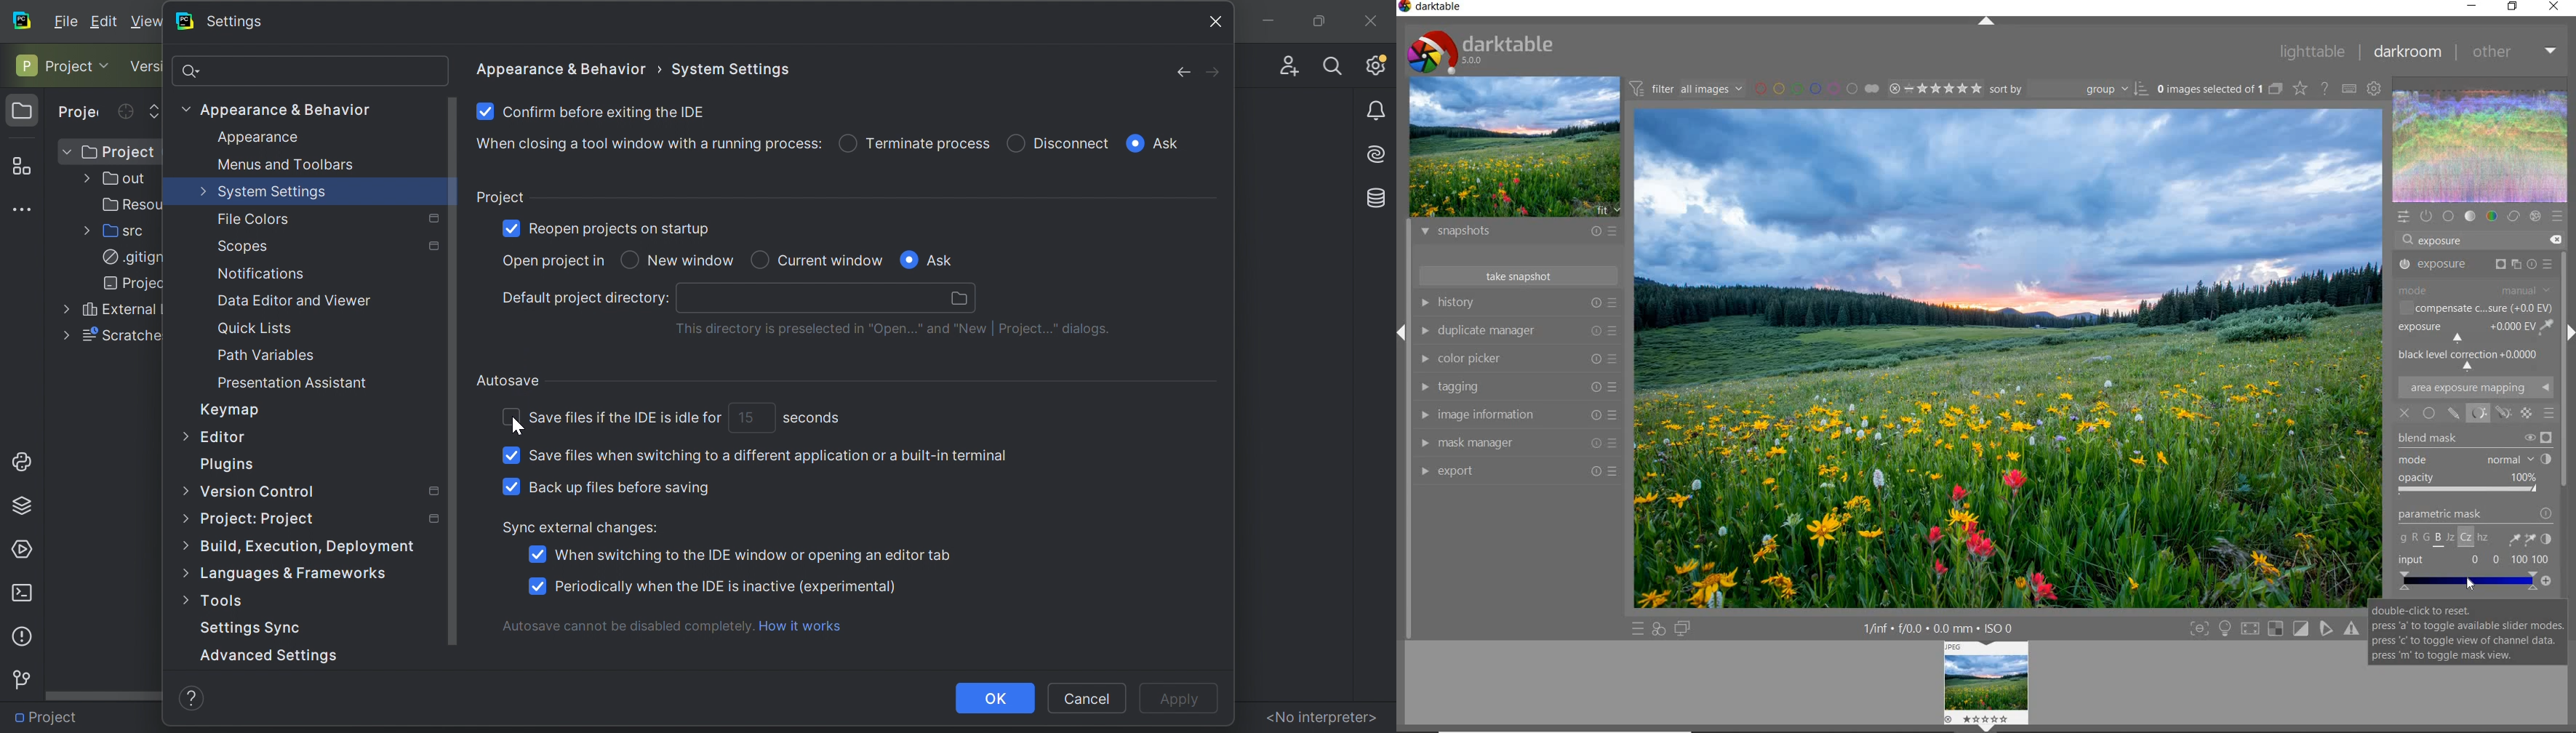  Describe the element at coordinates (2375, 90) in the screenshot. I see `show global preferences` at that location.